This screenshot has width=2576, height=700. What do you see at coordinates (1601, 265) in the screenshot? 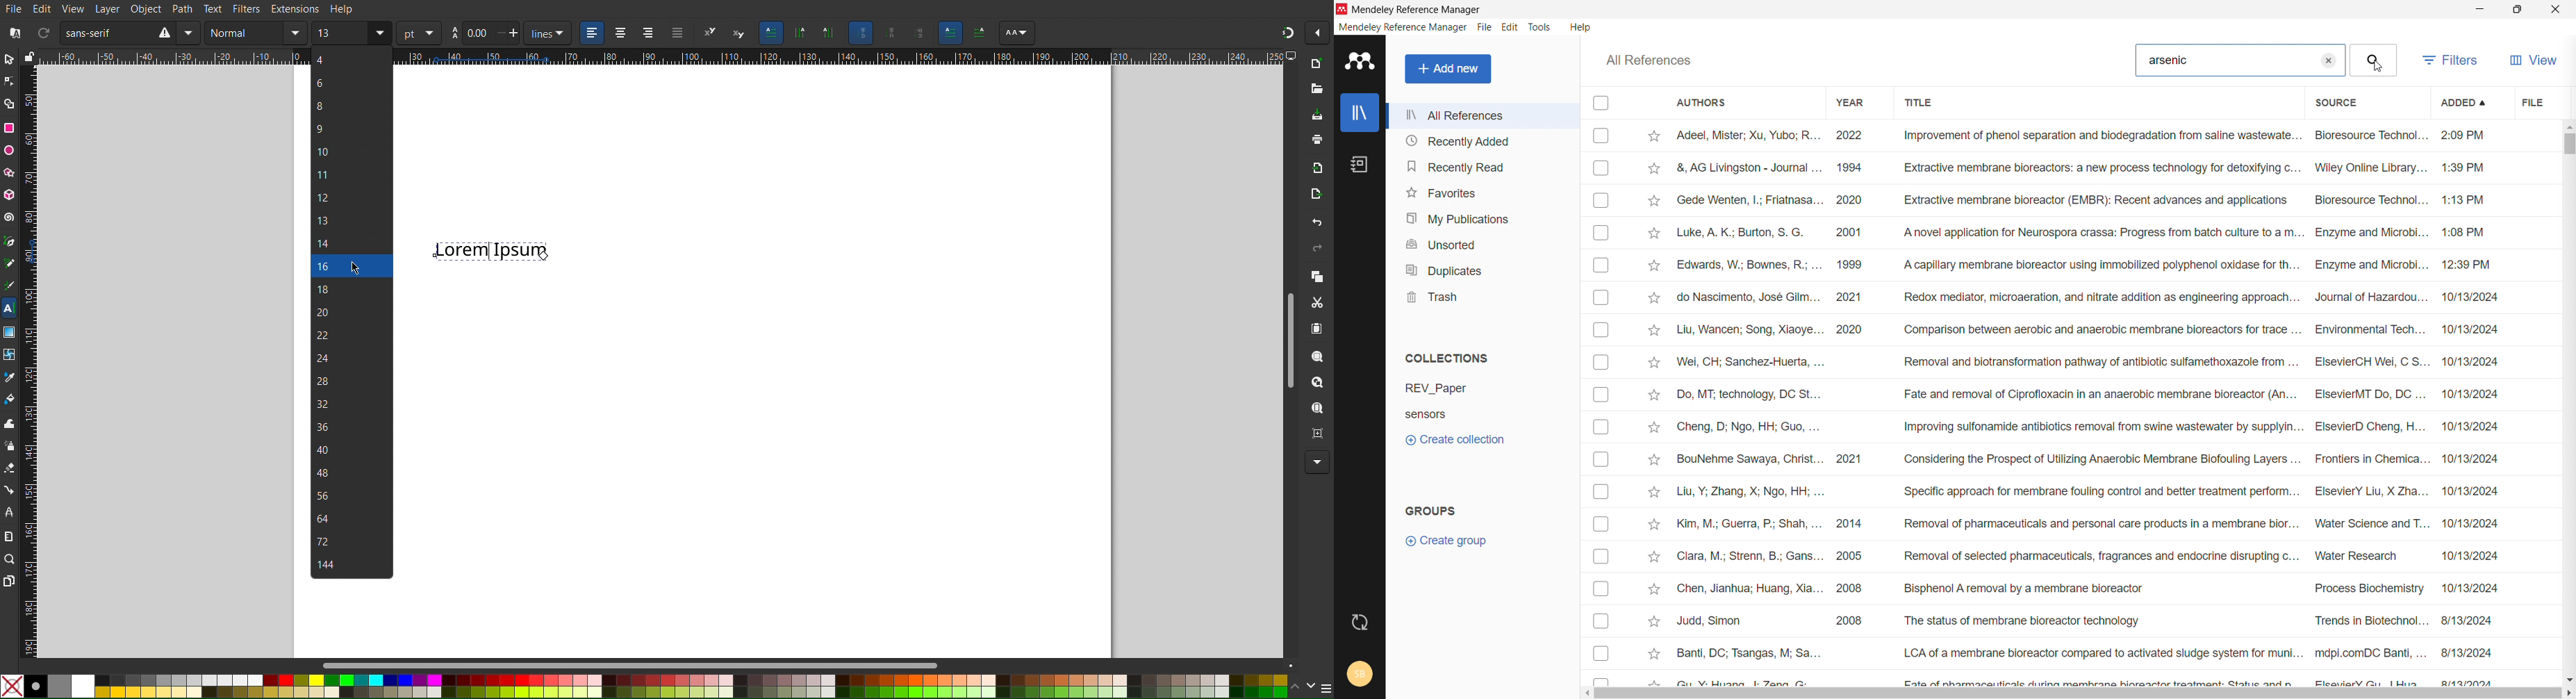
I see `Checkbox` at bounding box center [1601, 265].